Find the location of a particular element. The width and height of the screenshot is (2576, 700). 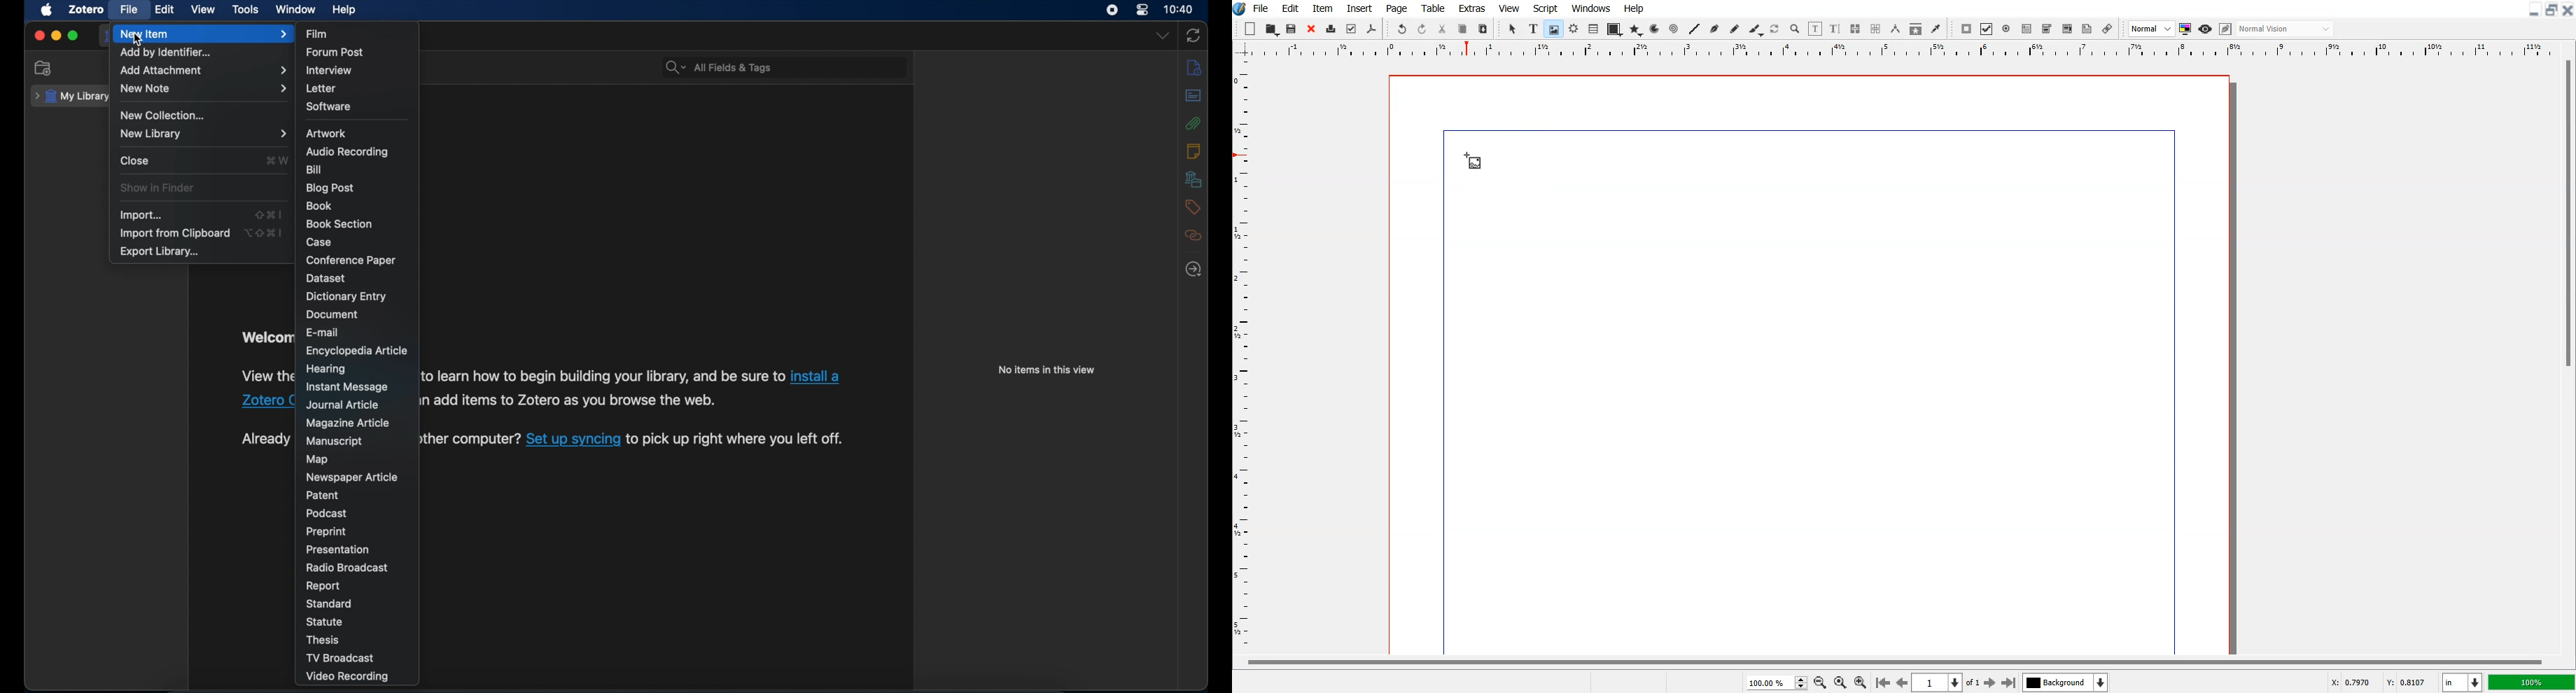

welcome to zotero is located at coordinates (265, 339).